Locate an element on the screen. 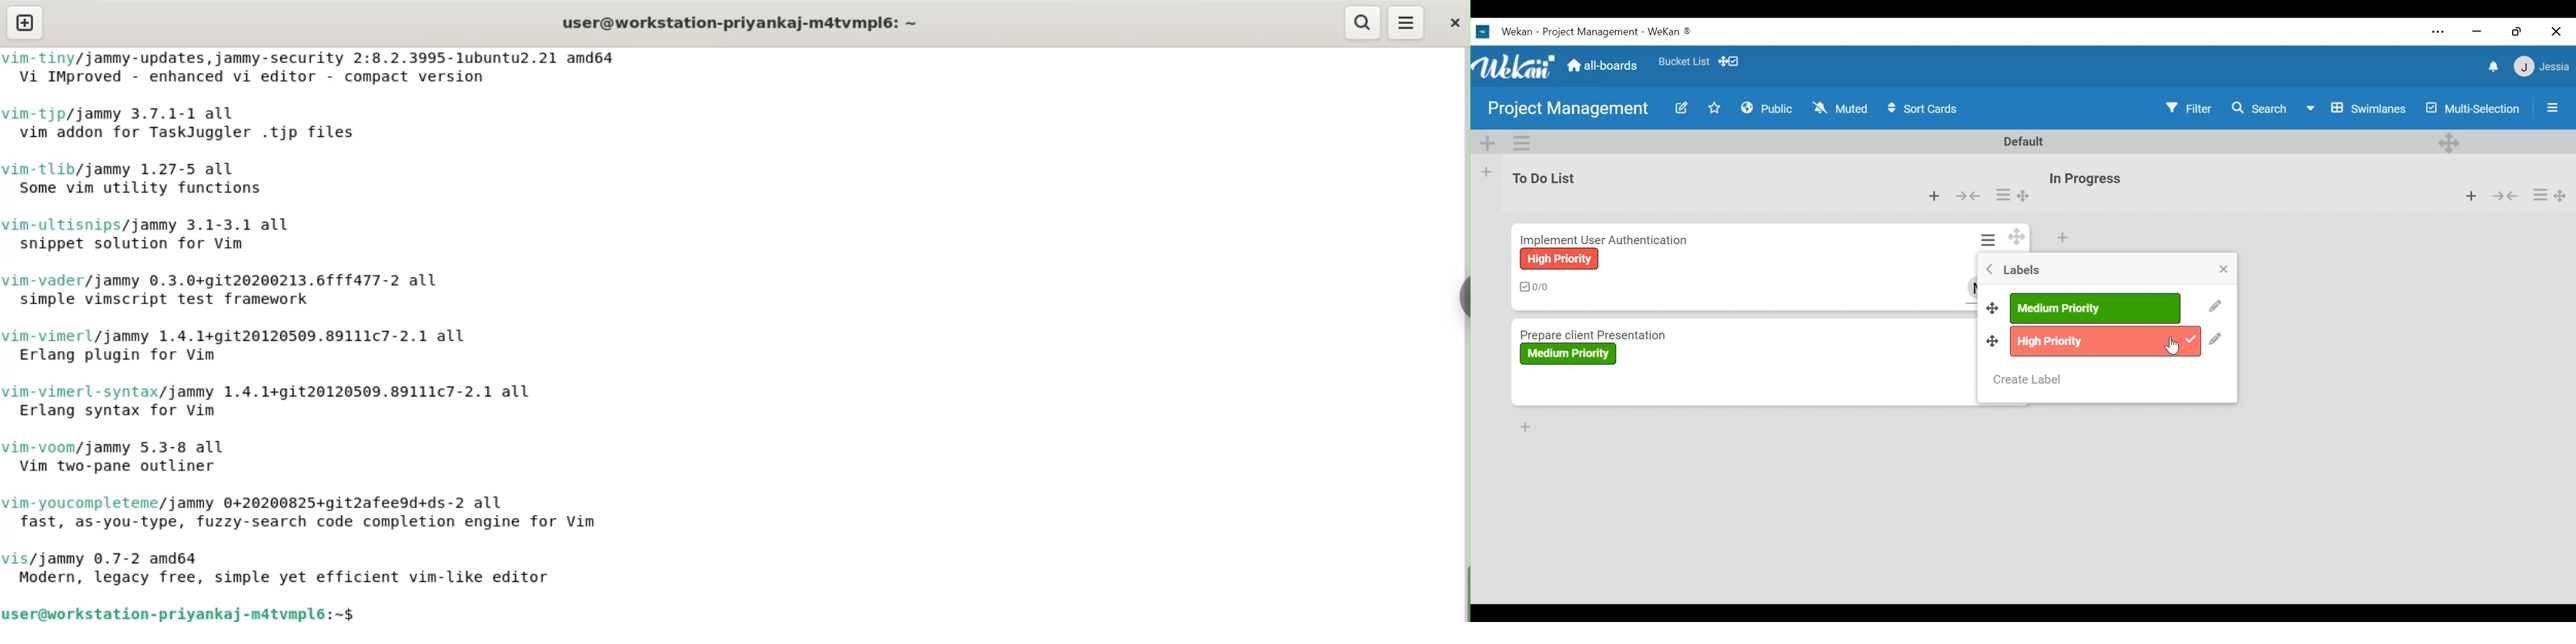  restore is located at coordinates (2517, 31).